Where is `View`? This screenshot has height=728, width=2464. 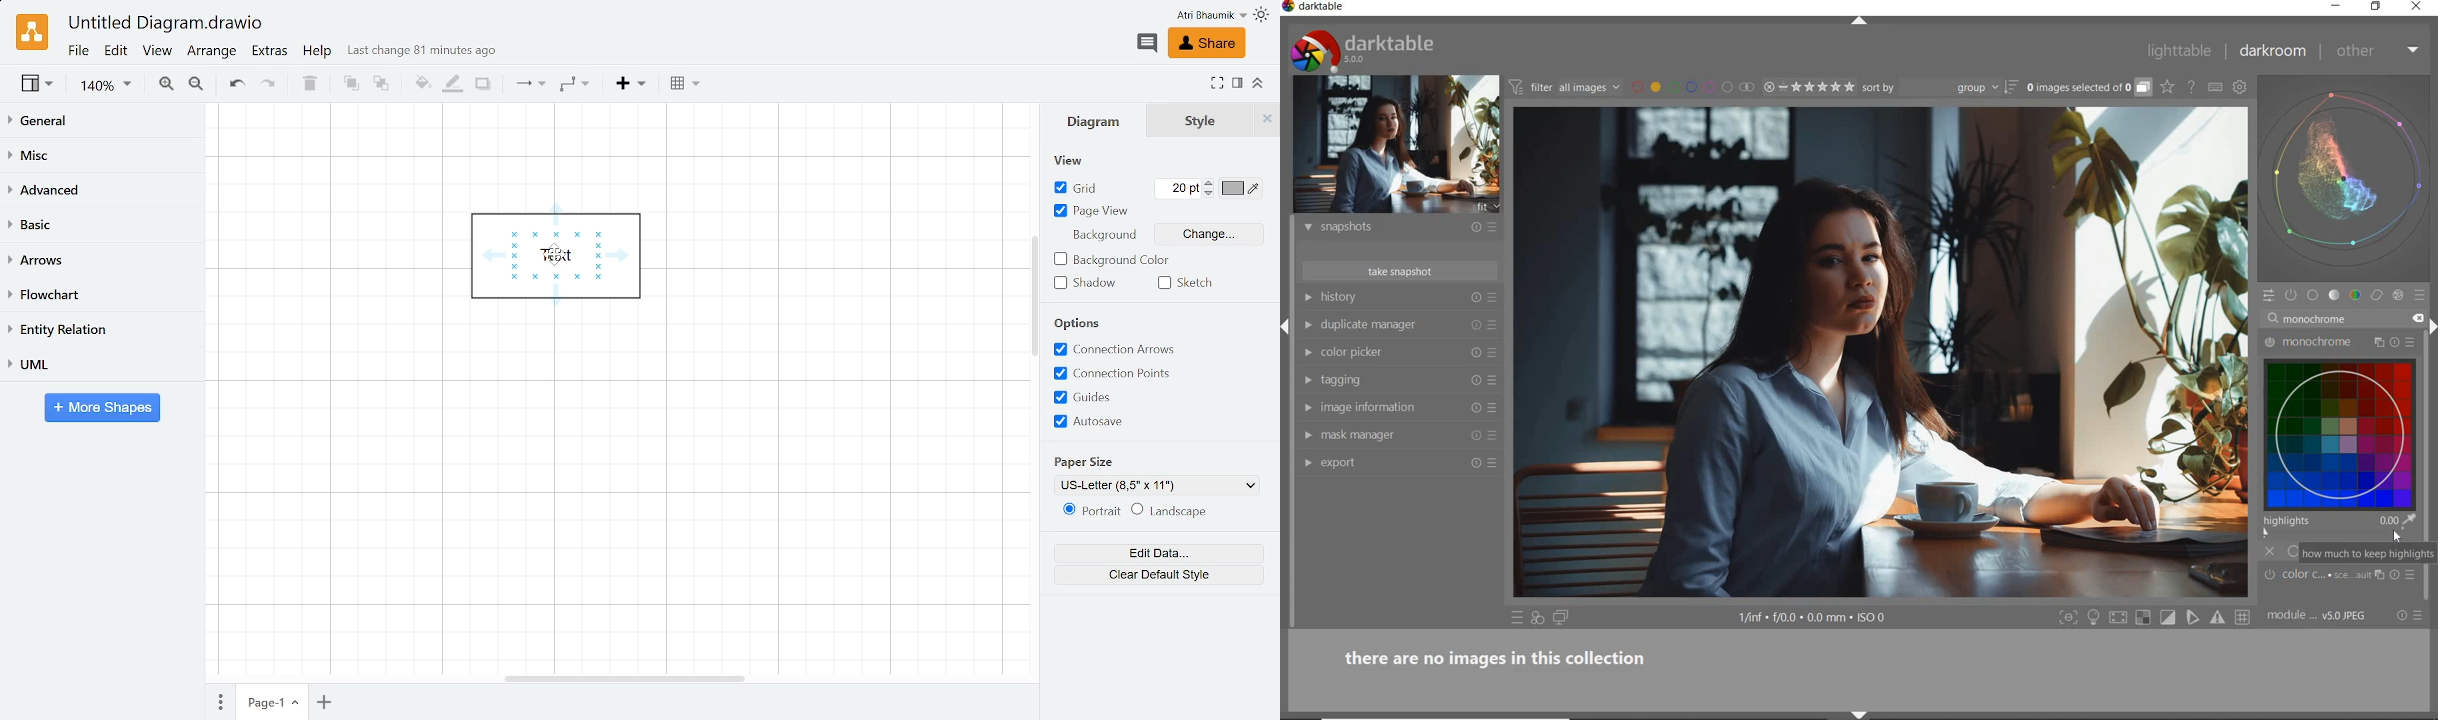
View is located at coordinates (38, 86).